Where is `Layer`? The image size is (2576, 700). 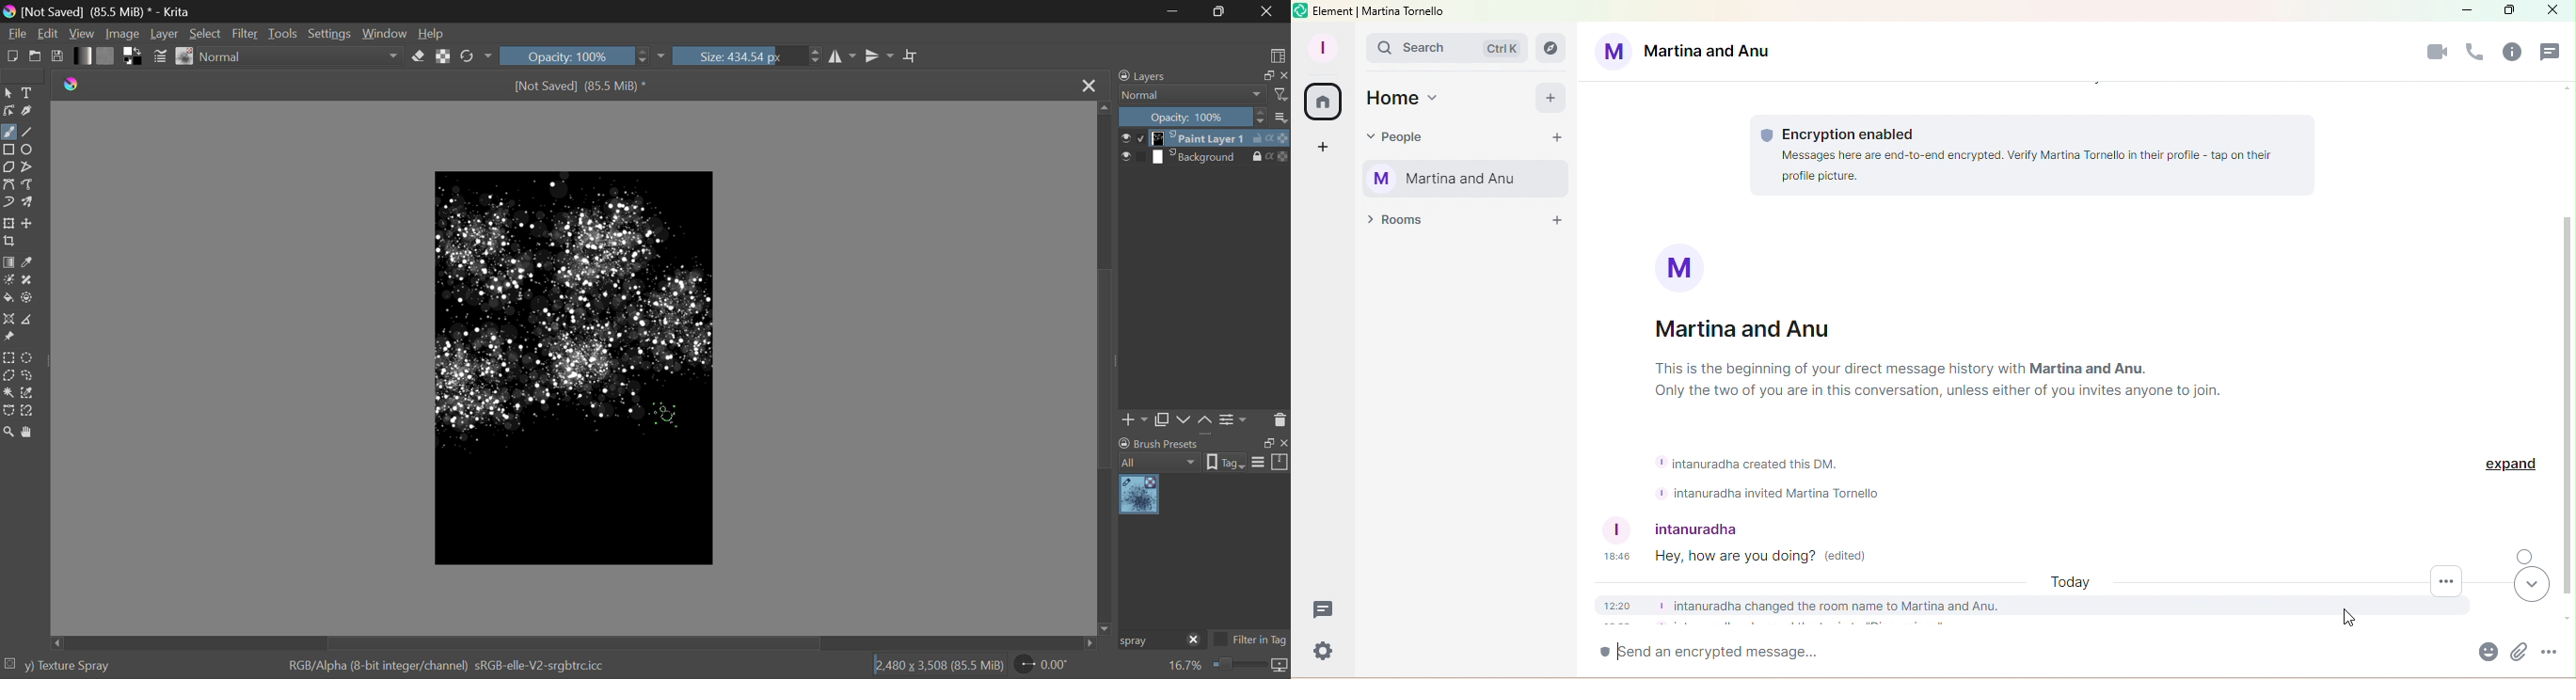
Layer is located at coordinates (165, 33).